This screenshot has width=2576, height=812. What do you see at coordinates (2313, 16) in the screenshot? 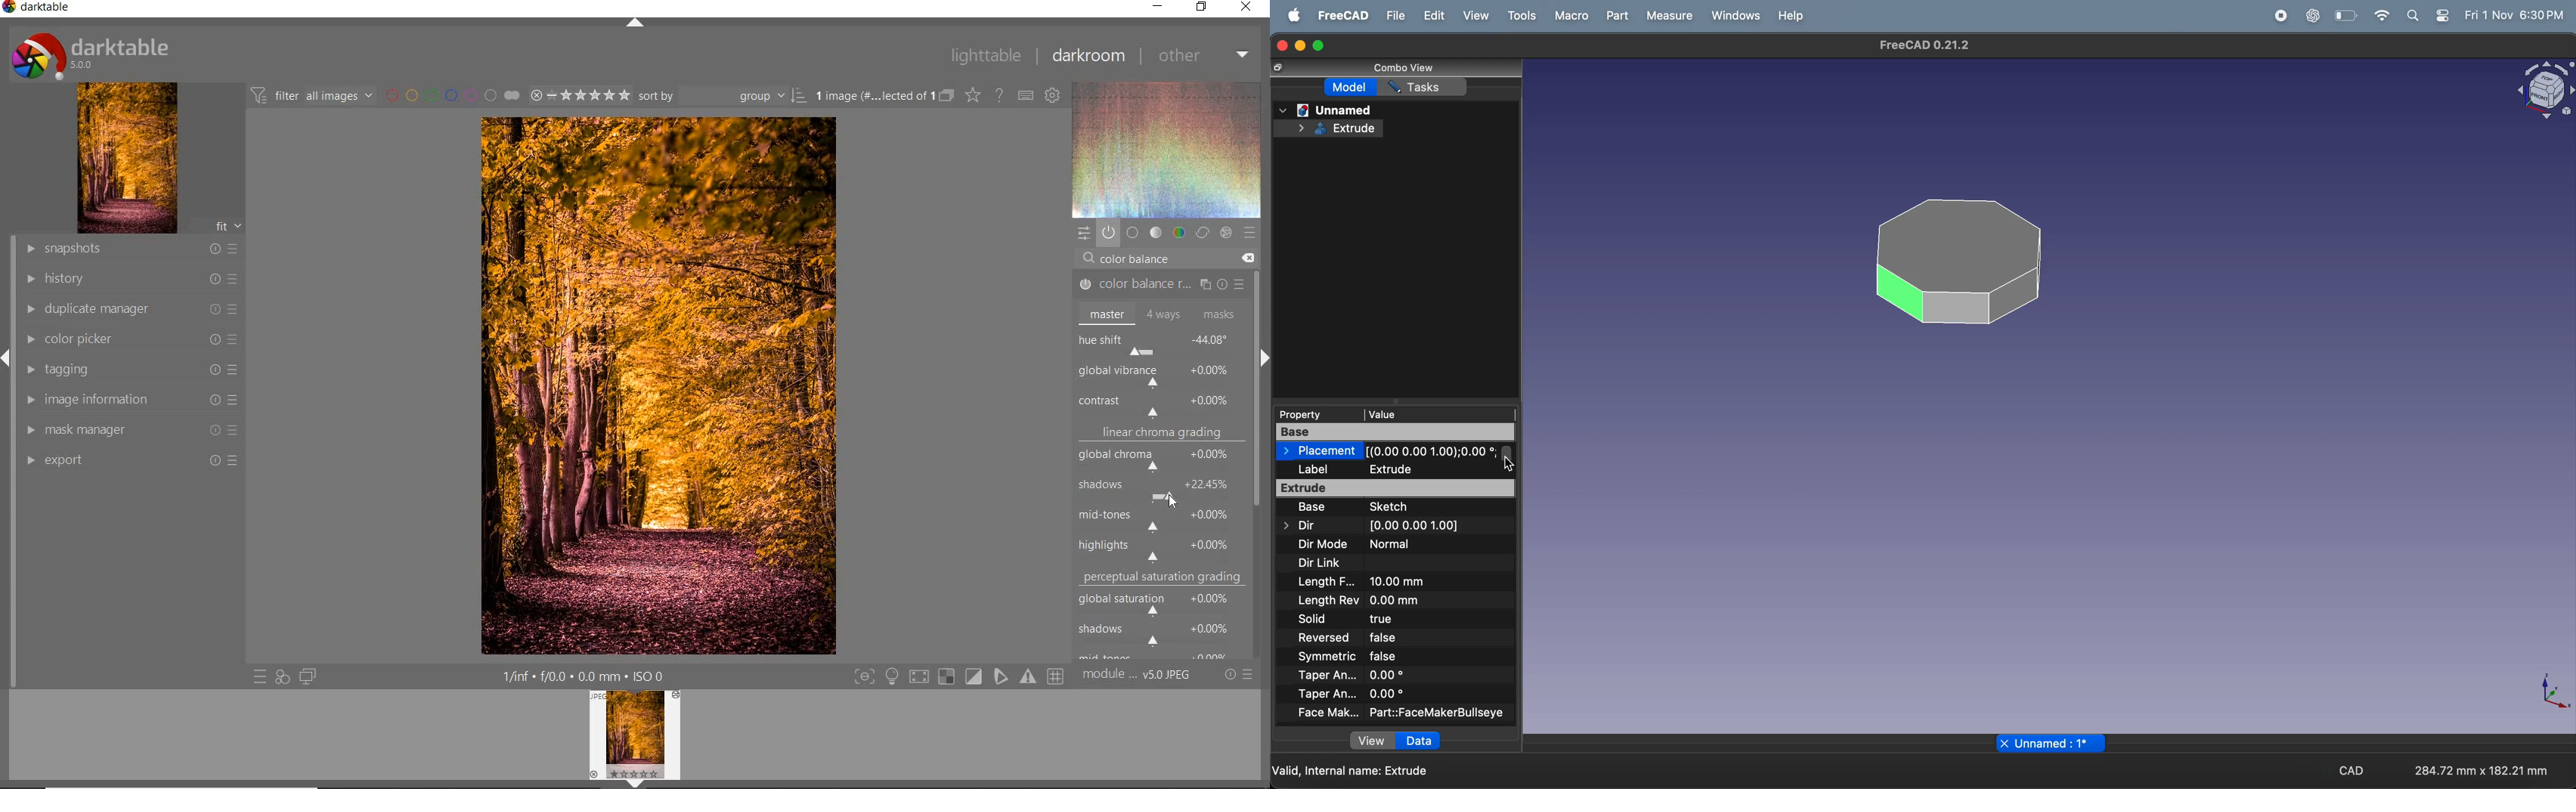
I see `chatgpt` at bounding box center [2313, 16].